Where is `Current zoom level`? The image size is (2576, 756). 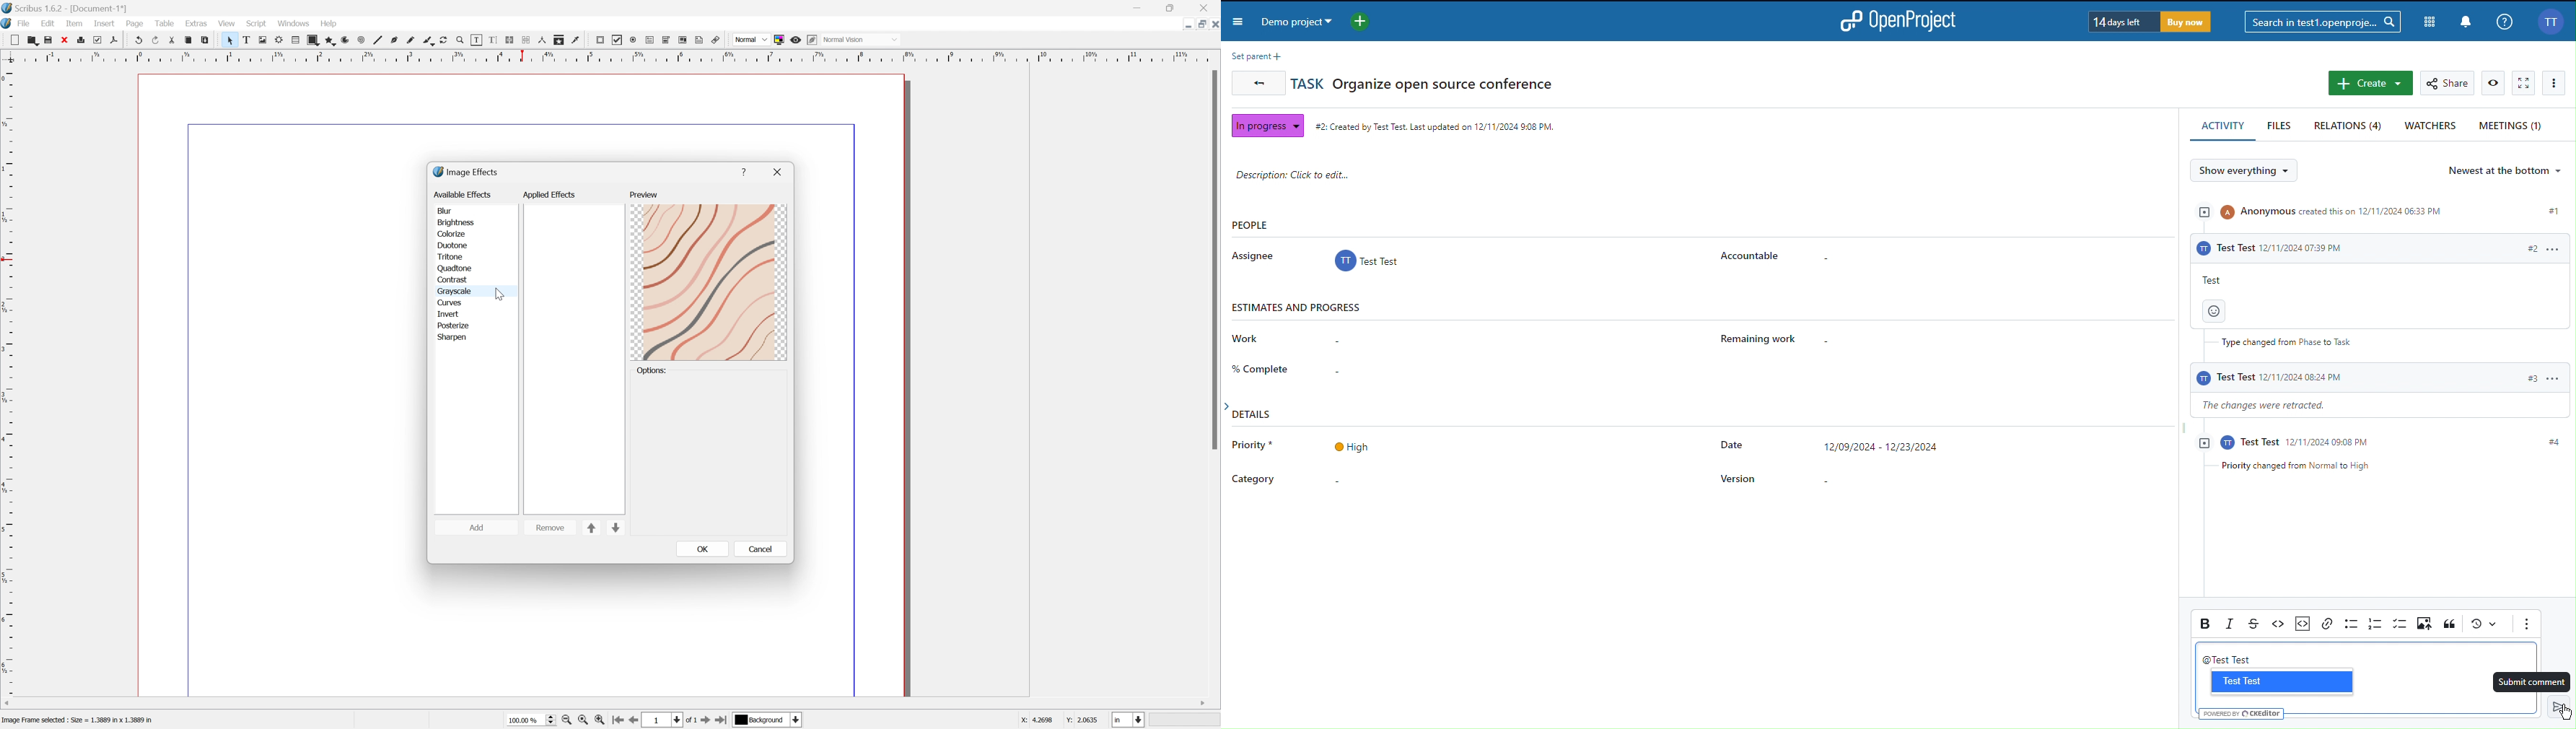
Current zoom level is located at coordinates (531, 719).